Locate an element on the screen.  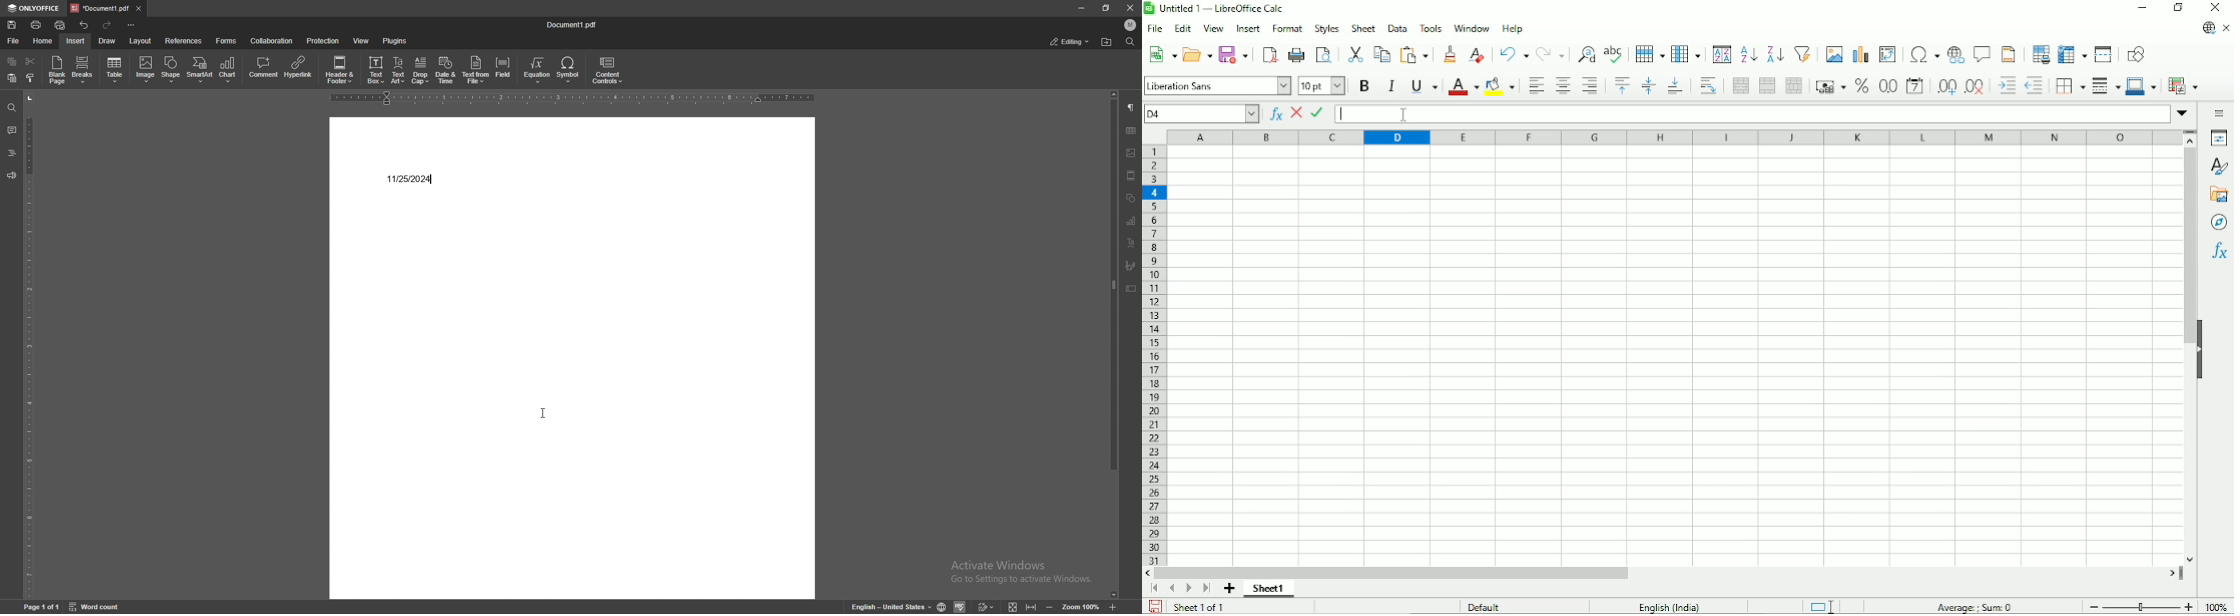
Merge cells is located at coordinates (1767, 86).